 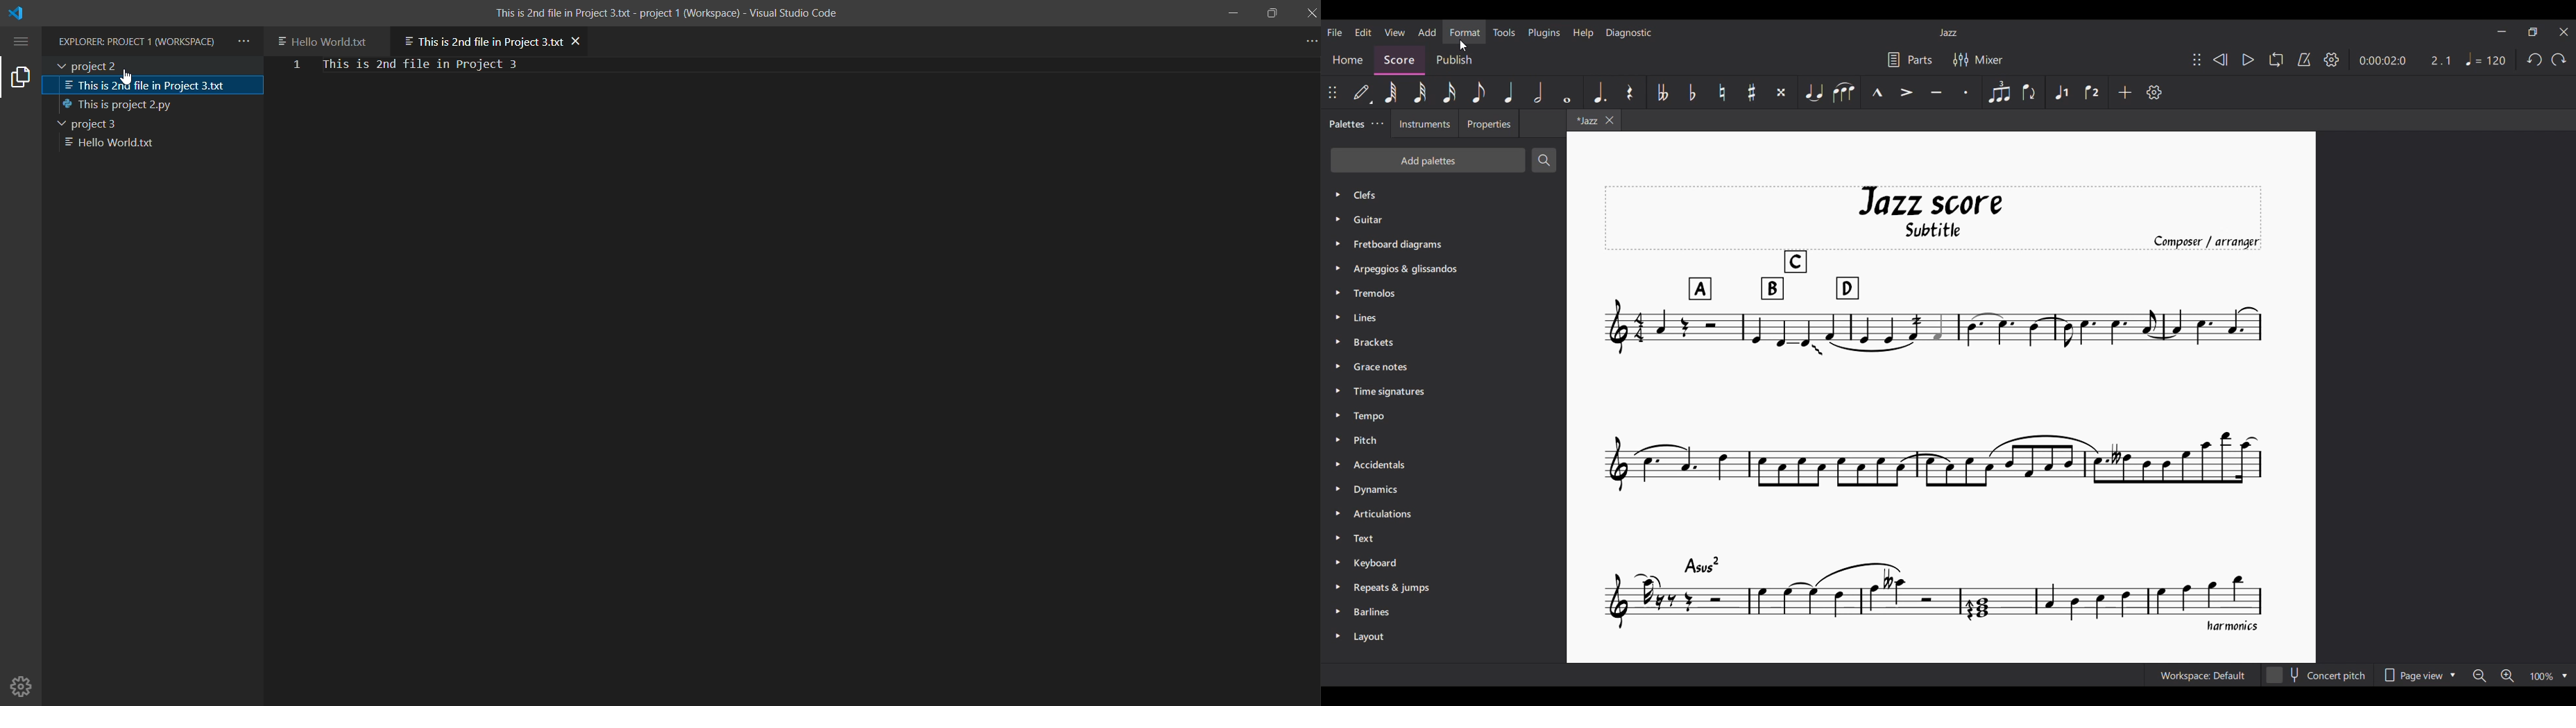 What do you see at coordinates (2420, 675) in the screenshot?
I see `Page view options` at bounding box center [2420, 675].